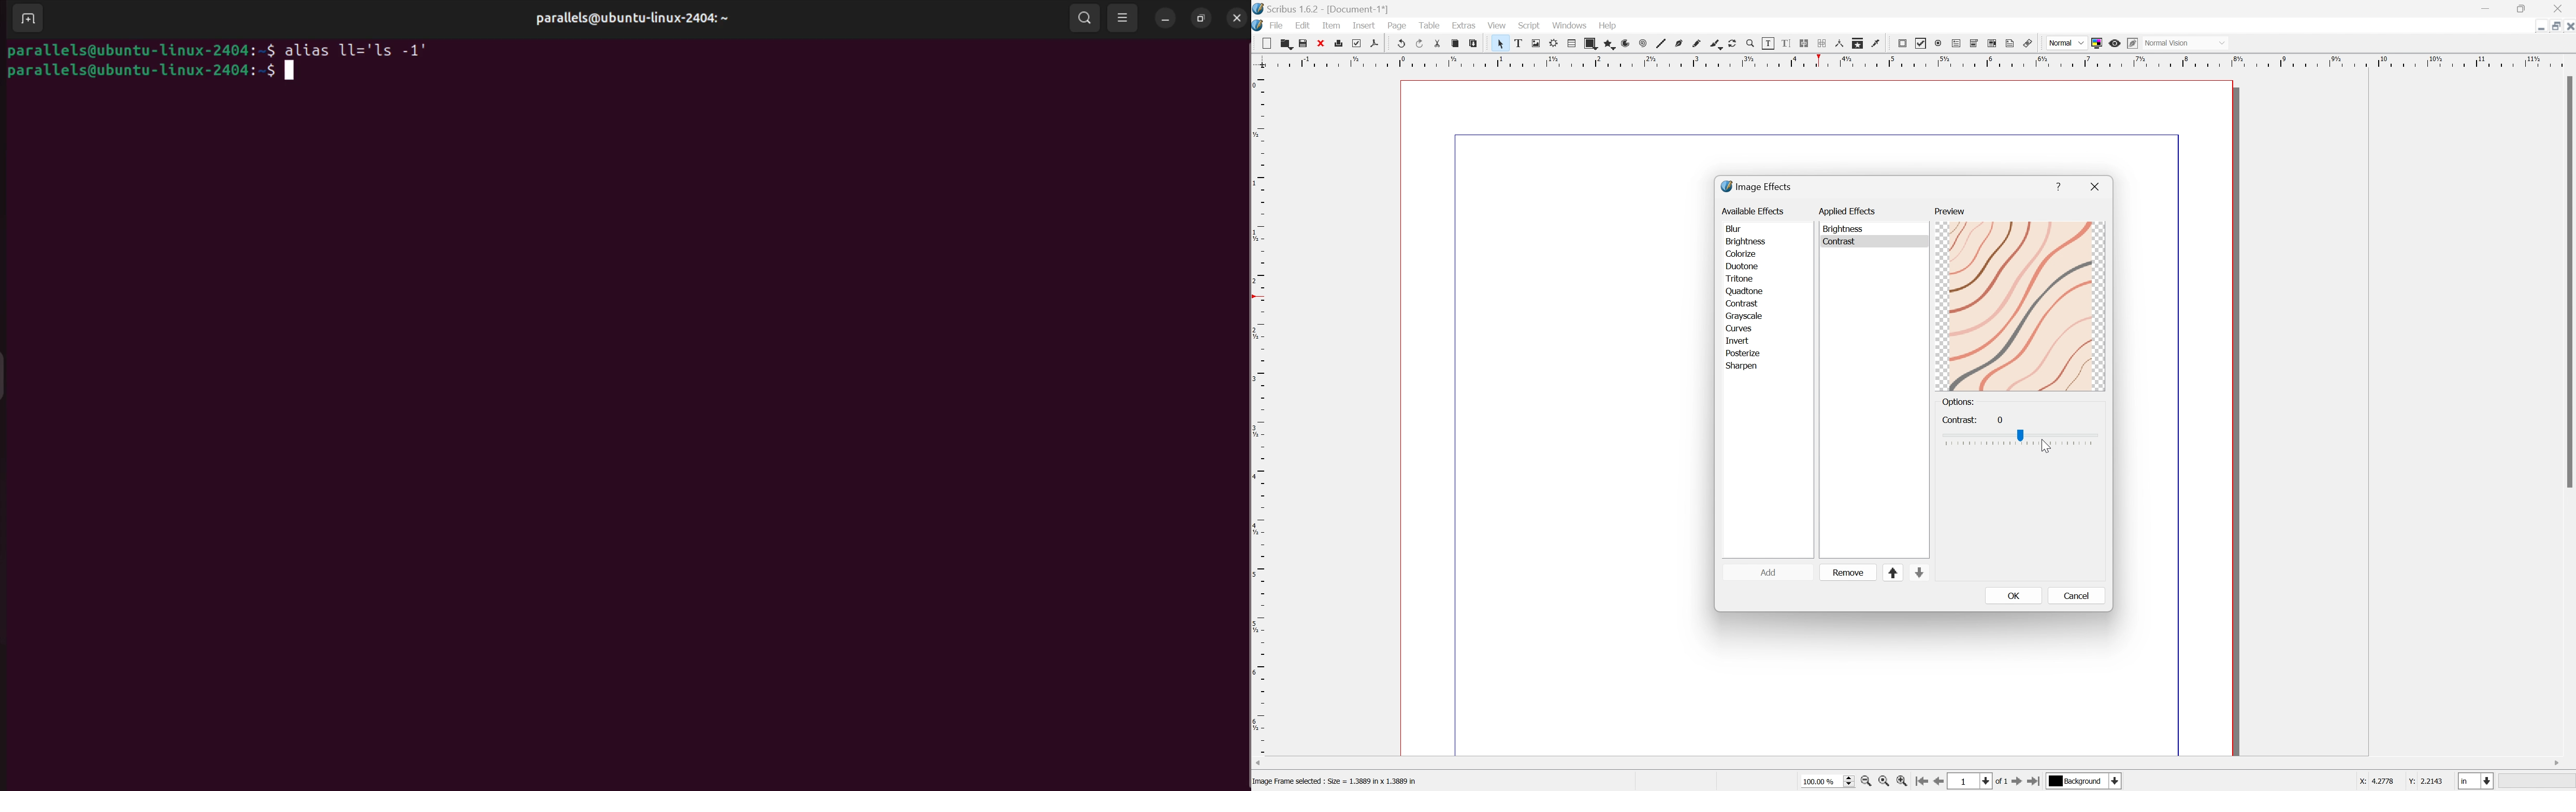 Image resolution: width=2576 pixels, height=812 pixels. Describe the element at coordinates (1849, 572) in the screenshot. I see `remove` at that location.